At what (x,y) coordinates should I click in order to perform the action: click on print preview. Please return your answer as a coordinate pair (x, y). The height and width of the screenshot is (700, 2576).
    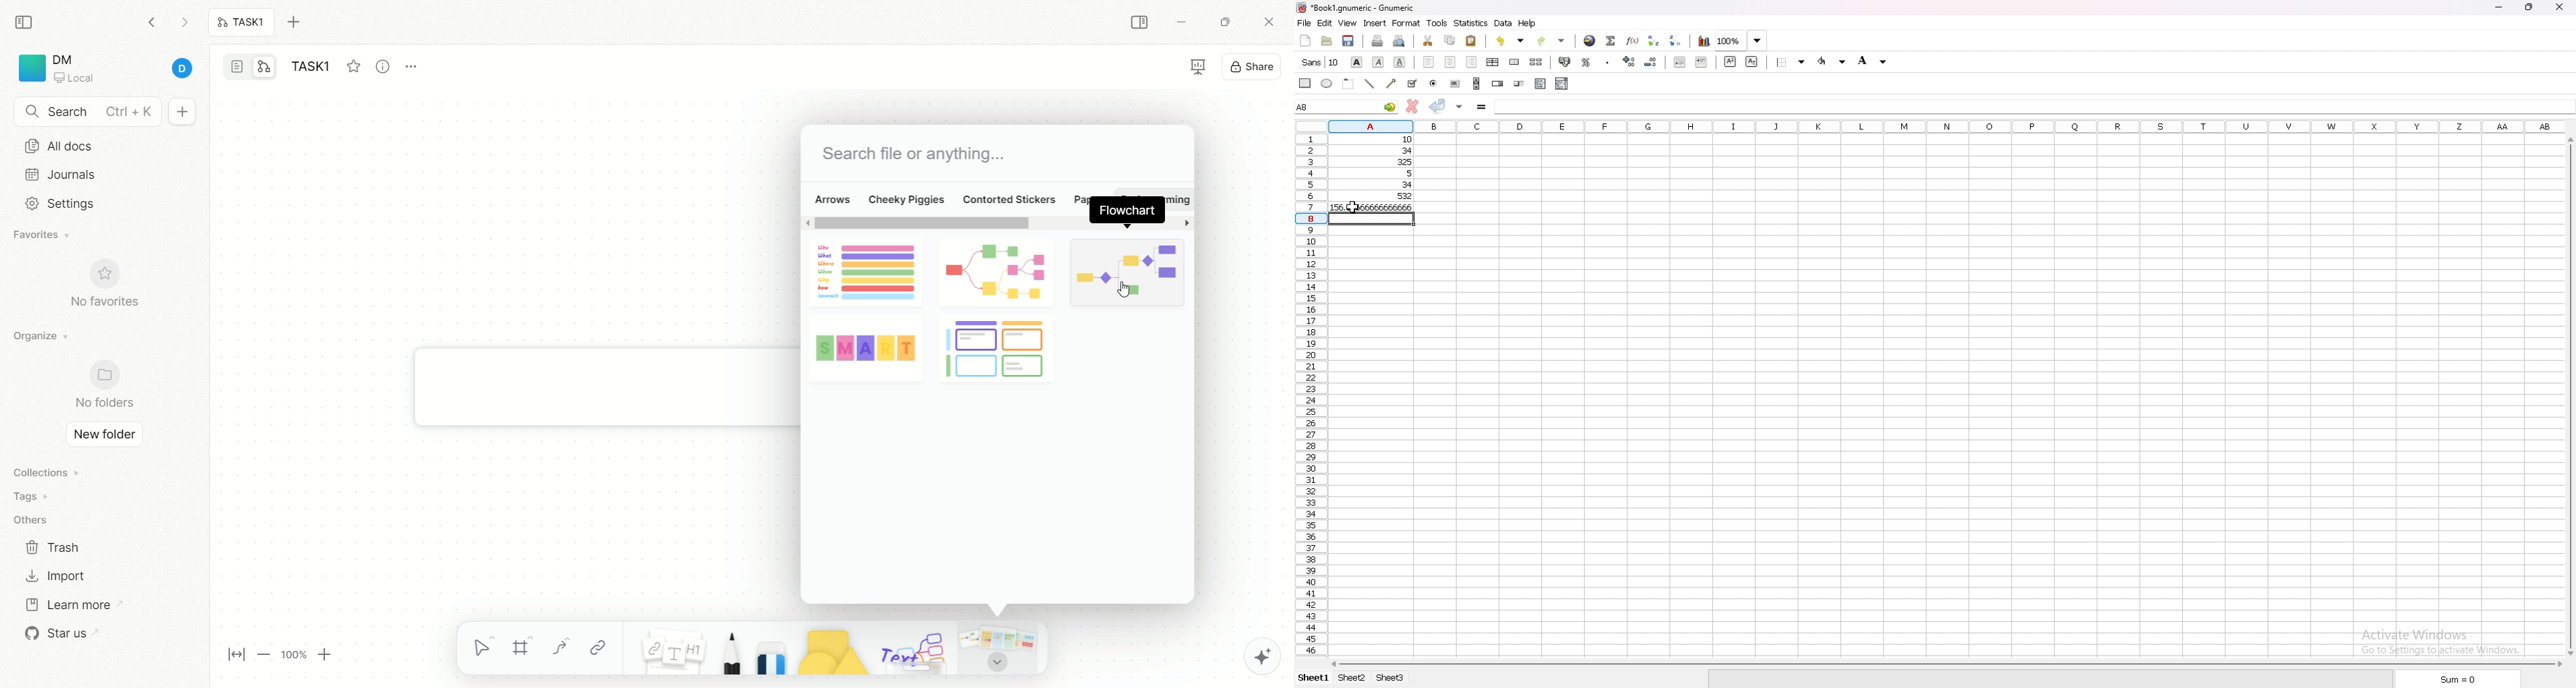
    Looking at the image, I should click on (1400, 41).